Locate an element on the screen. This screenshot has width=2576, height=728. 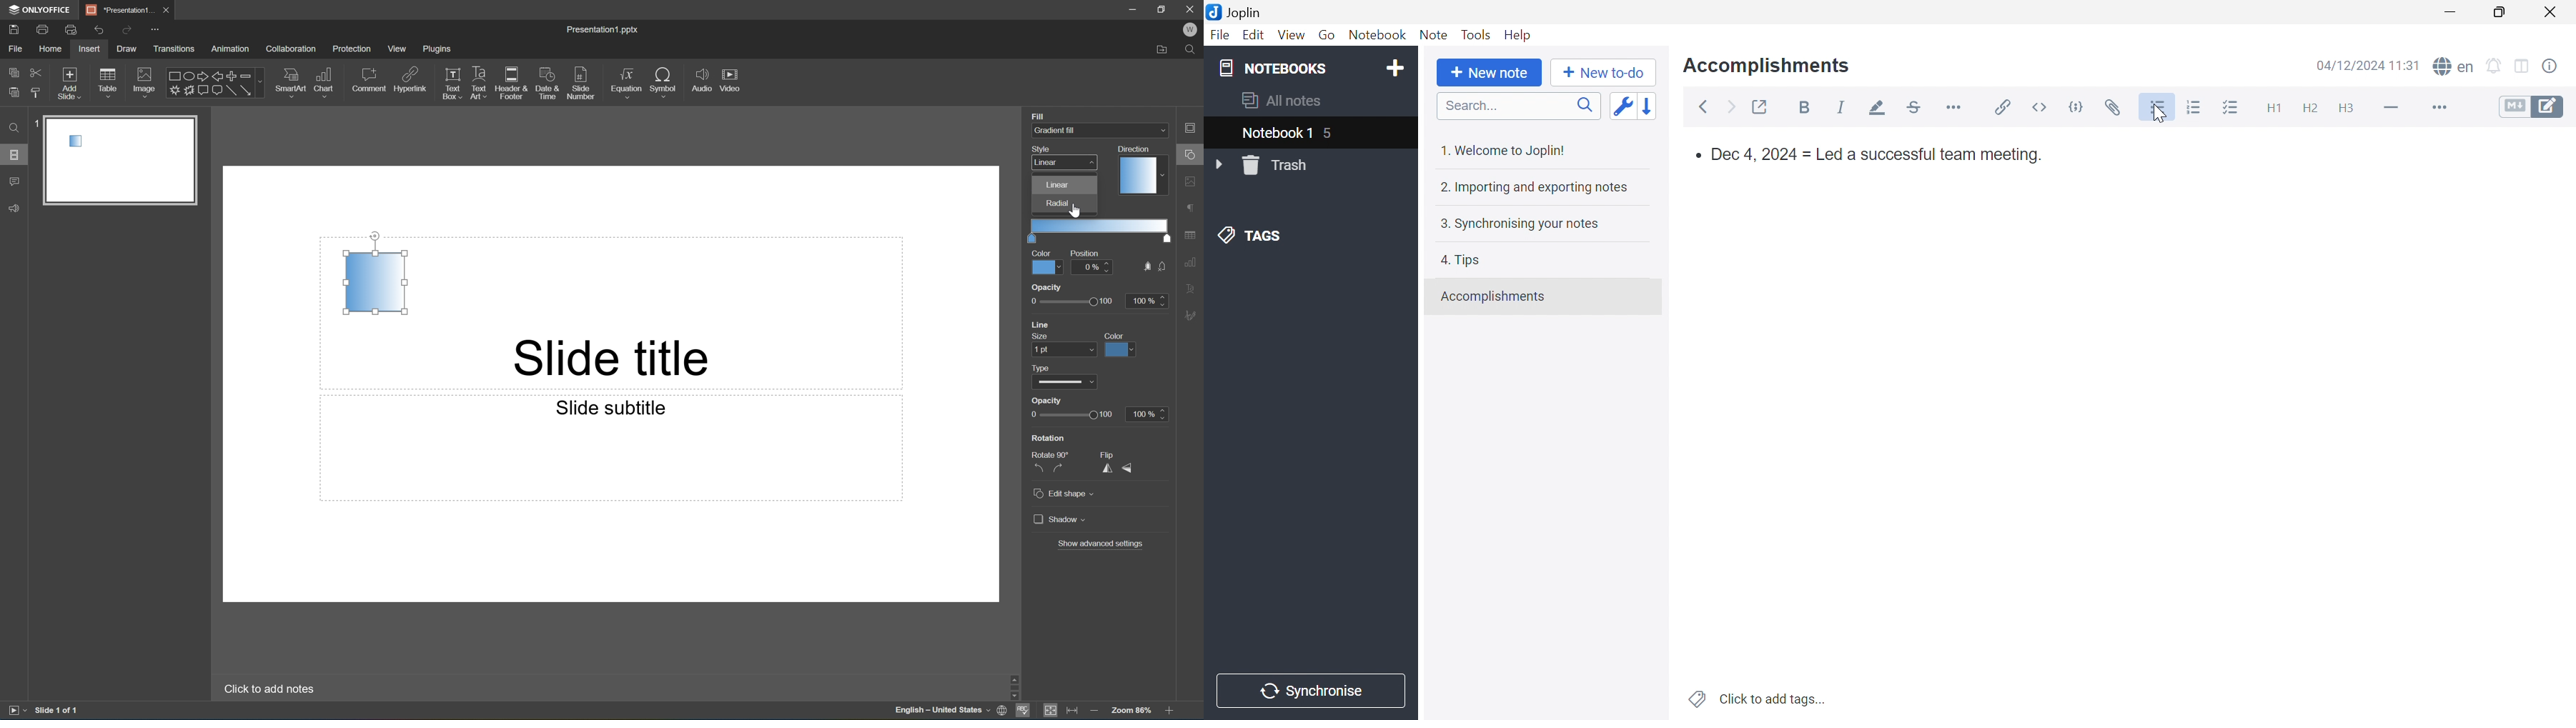
Animation is located at coordinates (230, 49).